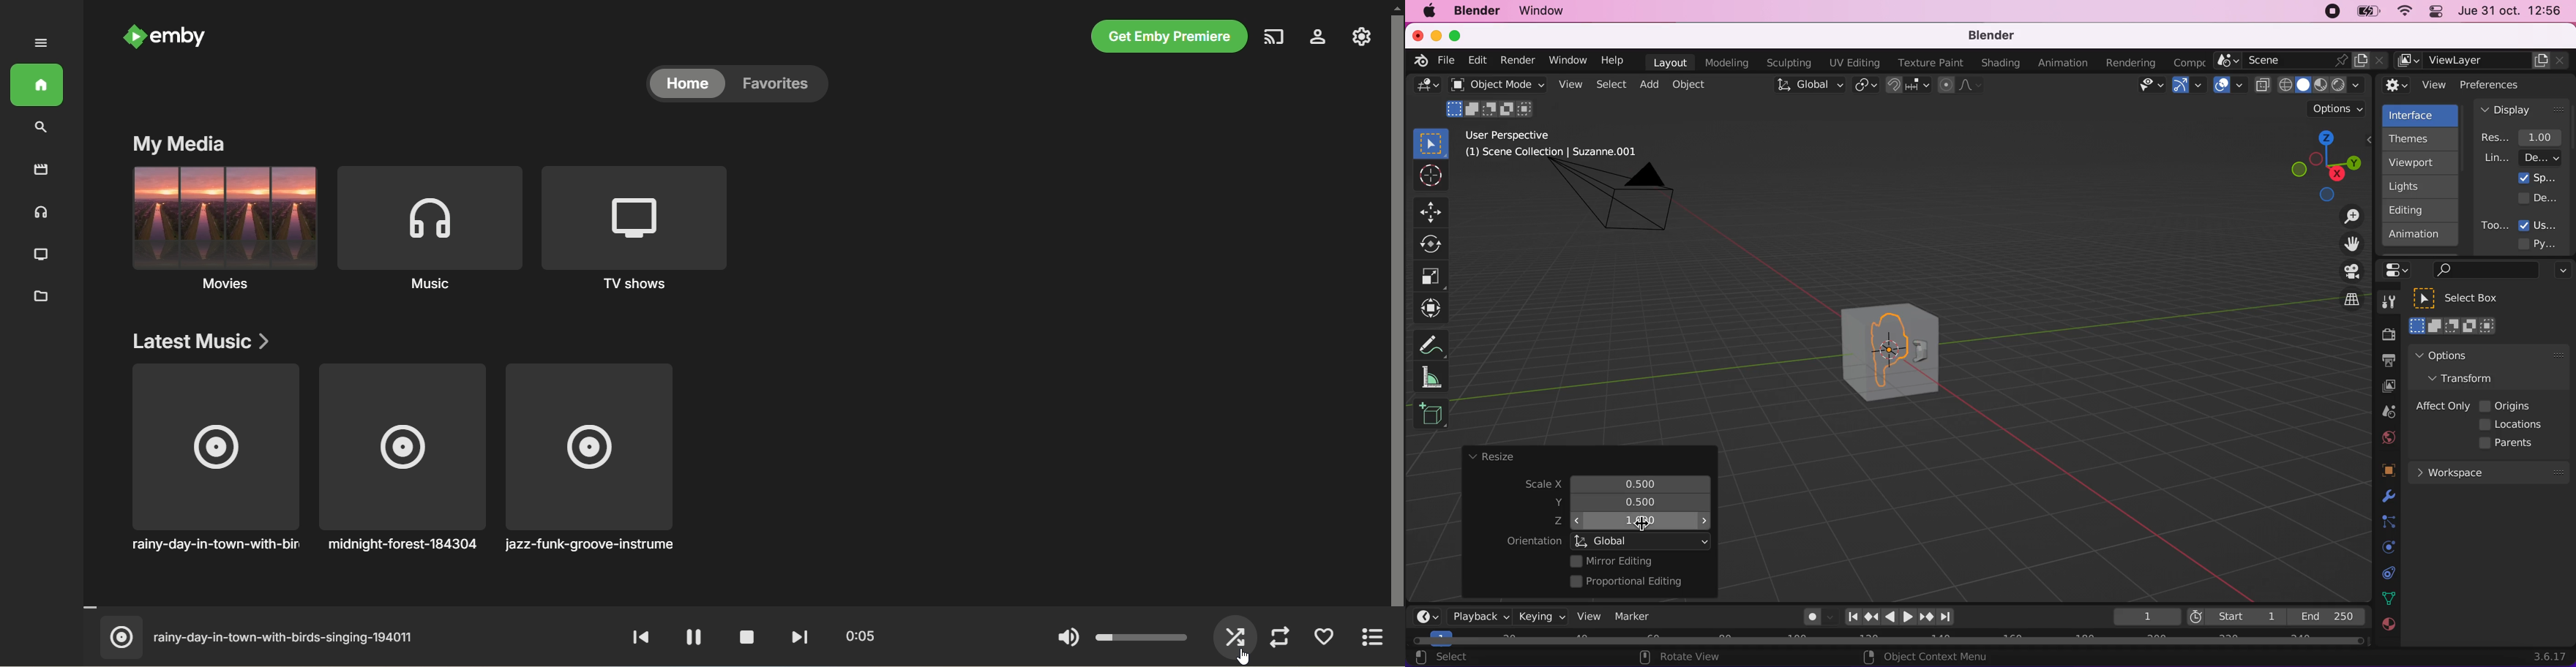  Describe the element at coordinates (2484, 271) in the screenshot. I see `search` at that location.